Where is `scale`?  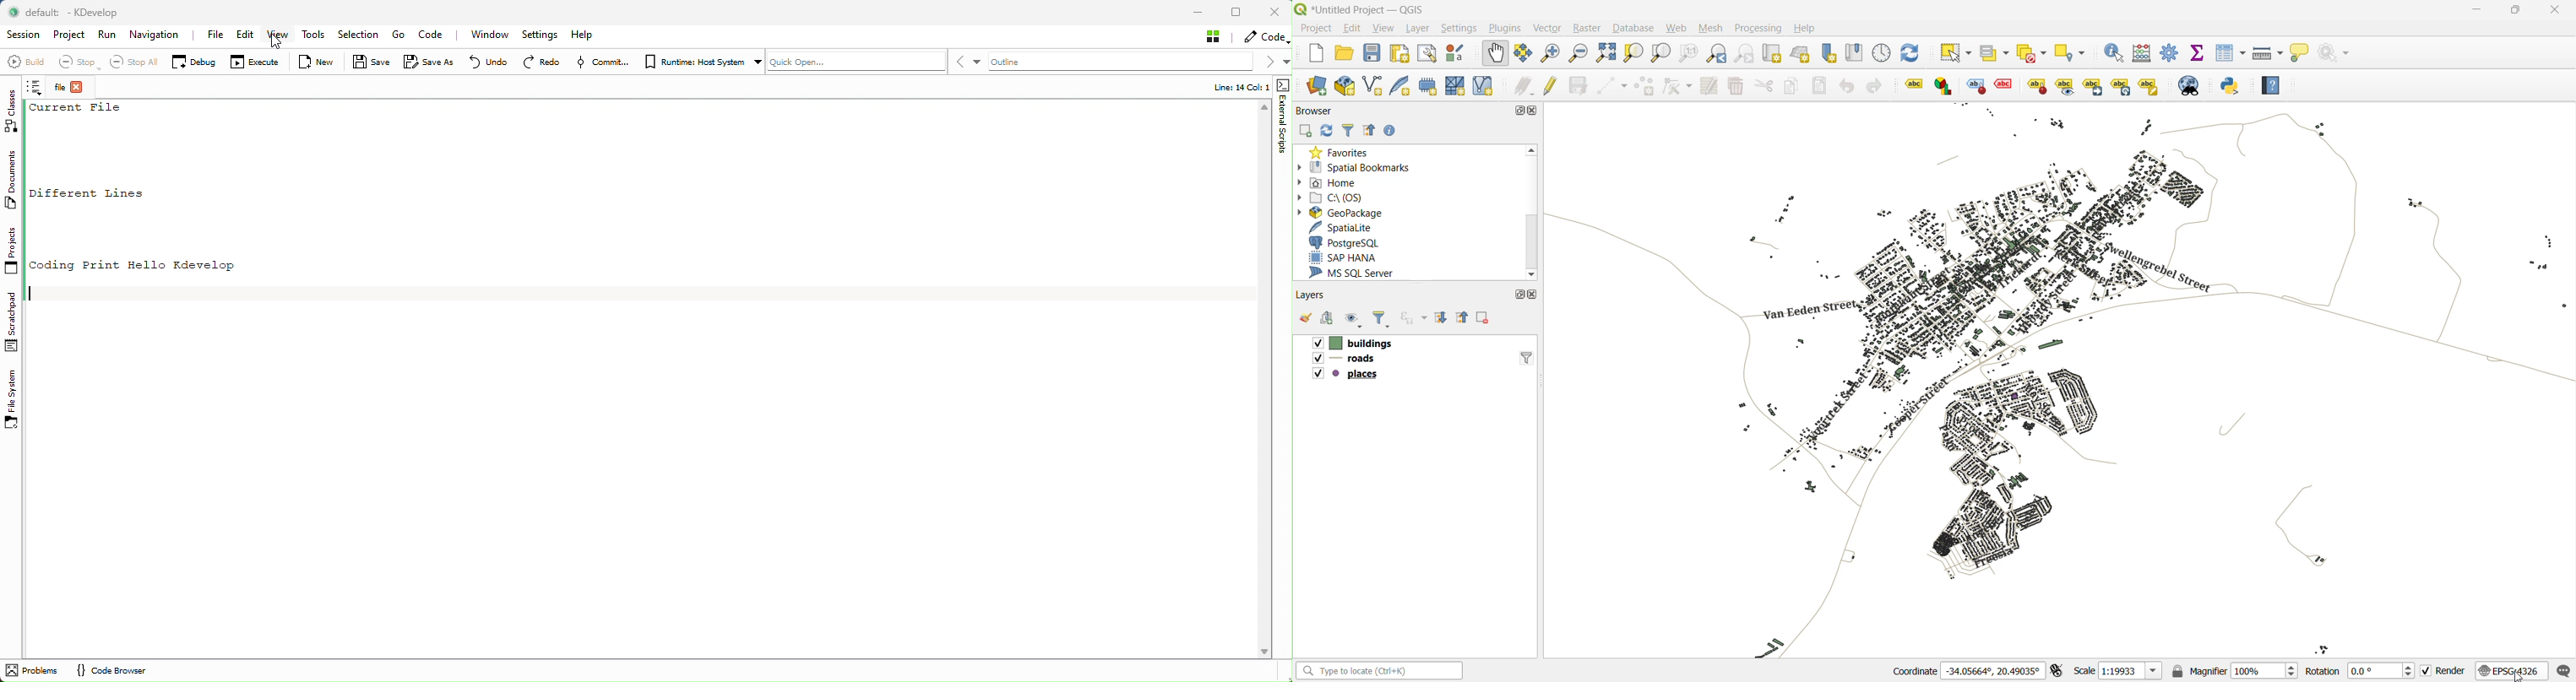 scale is located at coordinates (2119, 670).